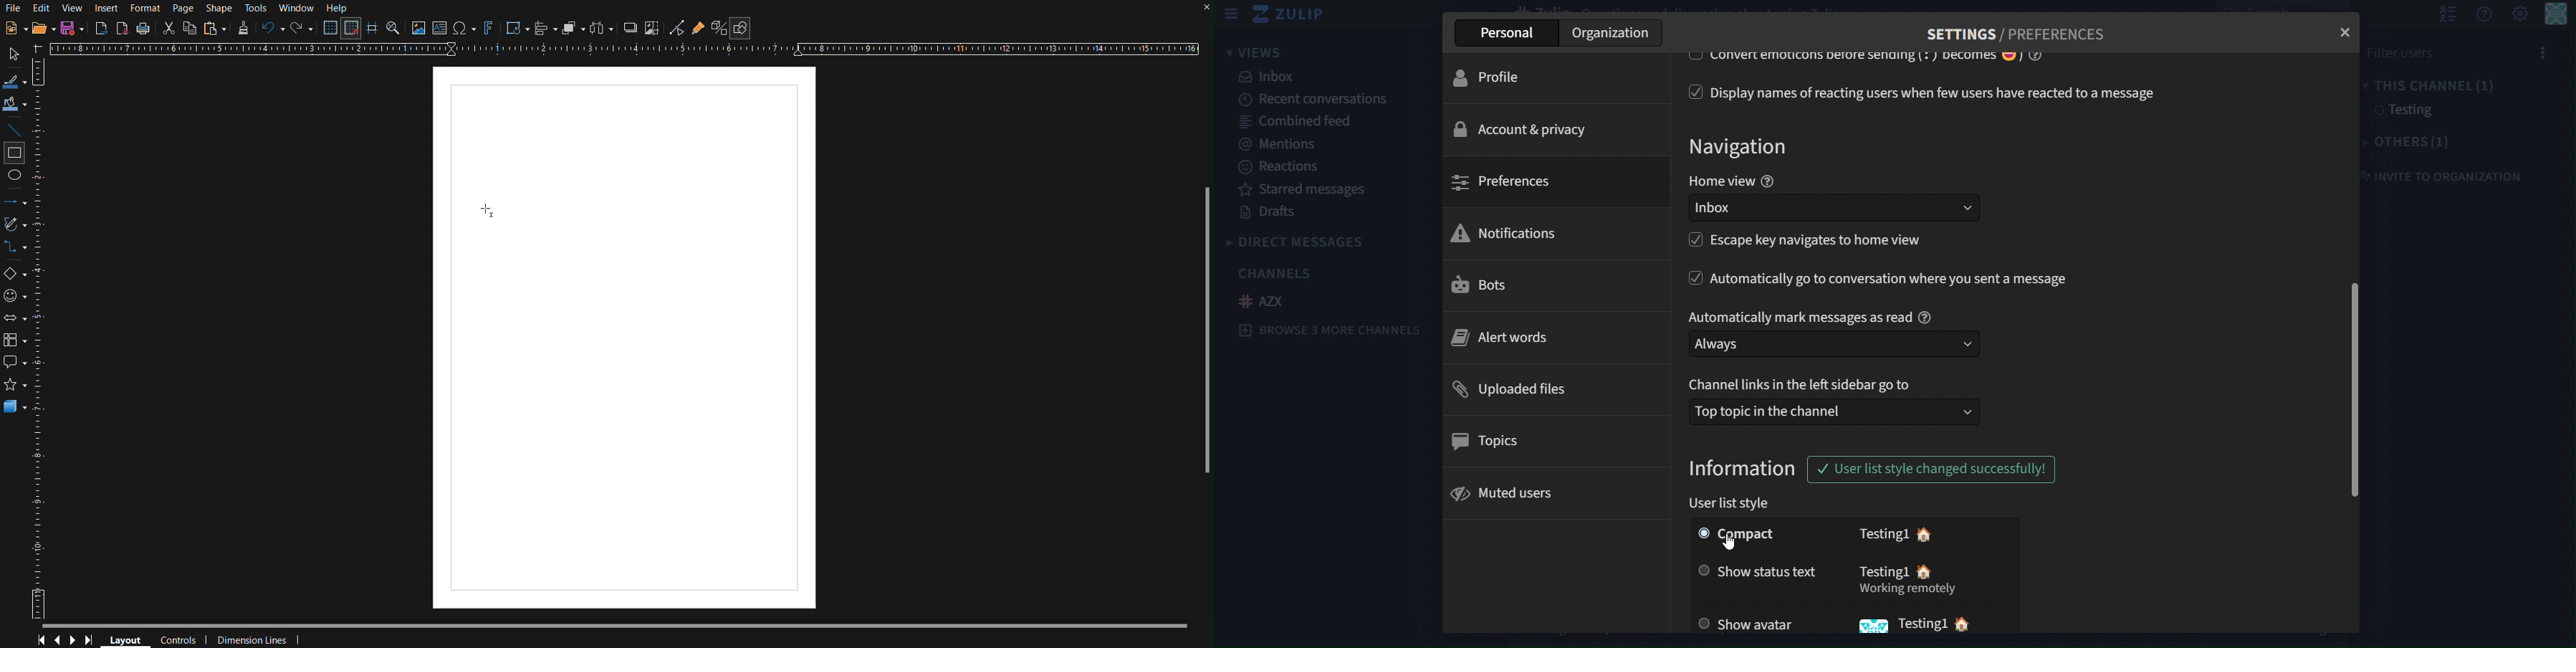 This screenshot has width=2576, height=672. Describe the element at coordinates (1823, 242) in the screenshot. I see `escape key navigates to home view` at that location.